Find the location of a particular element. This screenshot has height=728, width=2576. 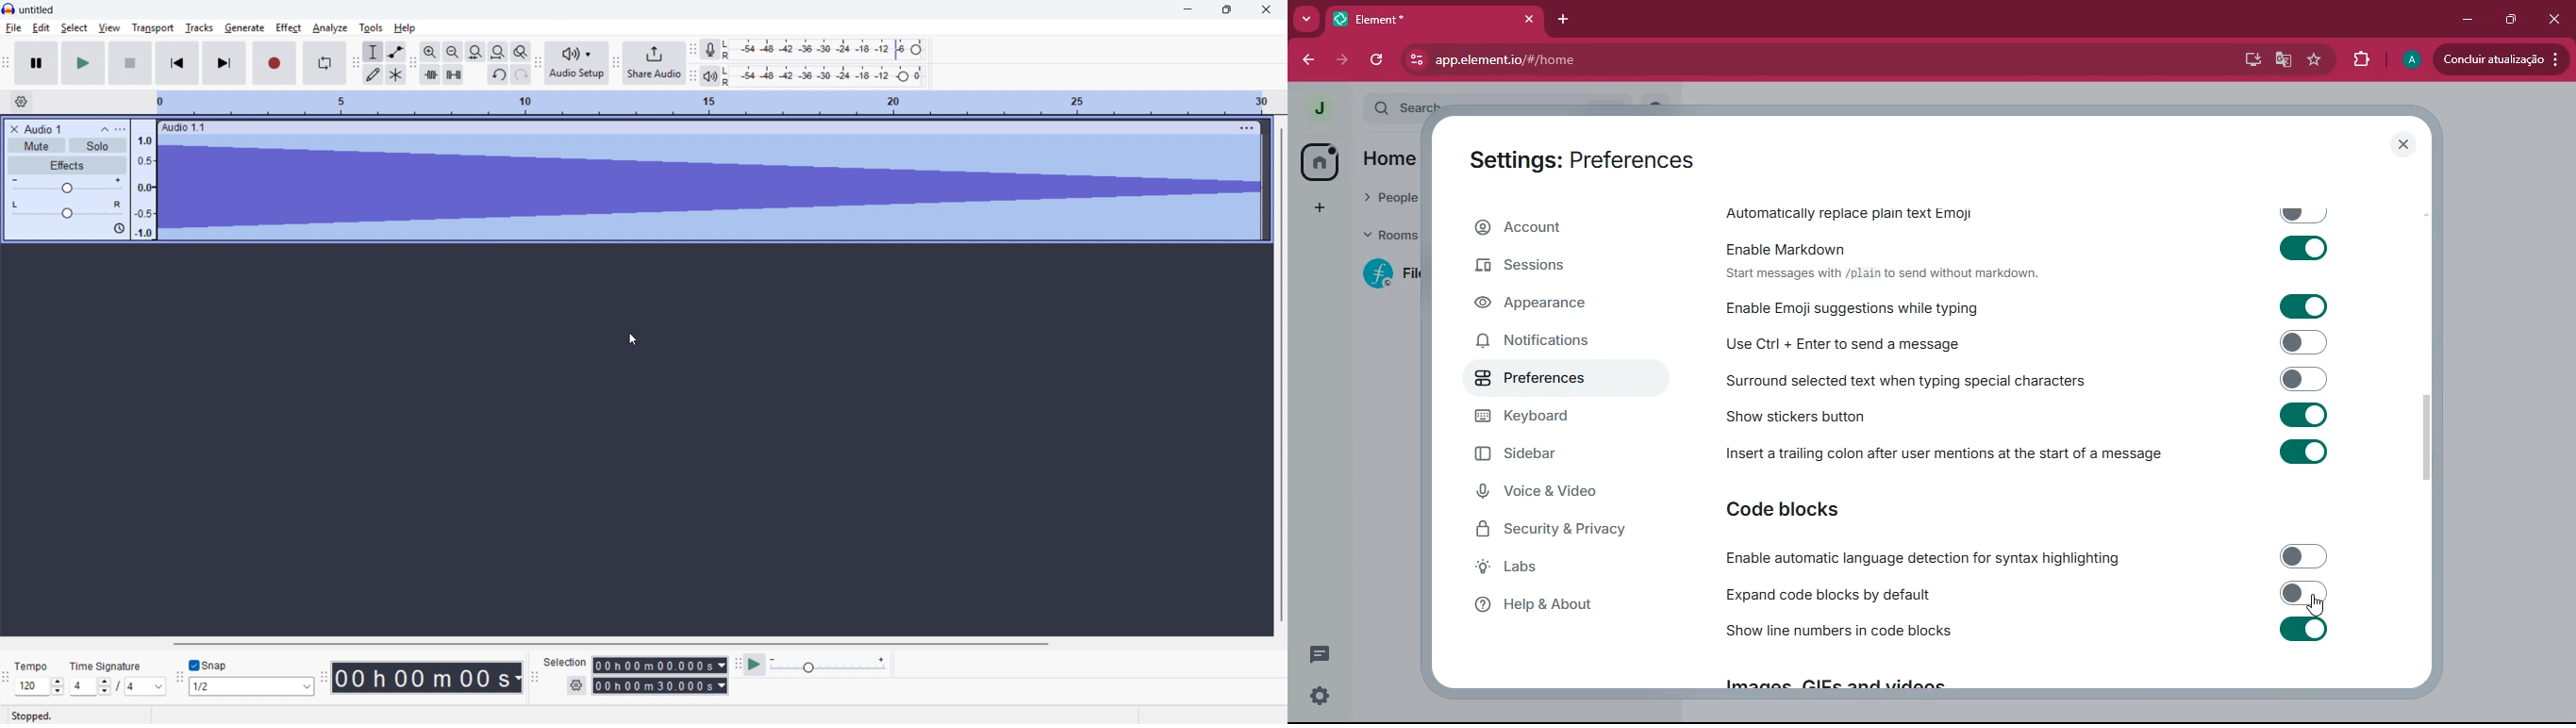

Recording metre toolbar is located at coordinates (693, 49).